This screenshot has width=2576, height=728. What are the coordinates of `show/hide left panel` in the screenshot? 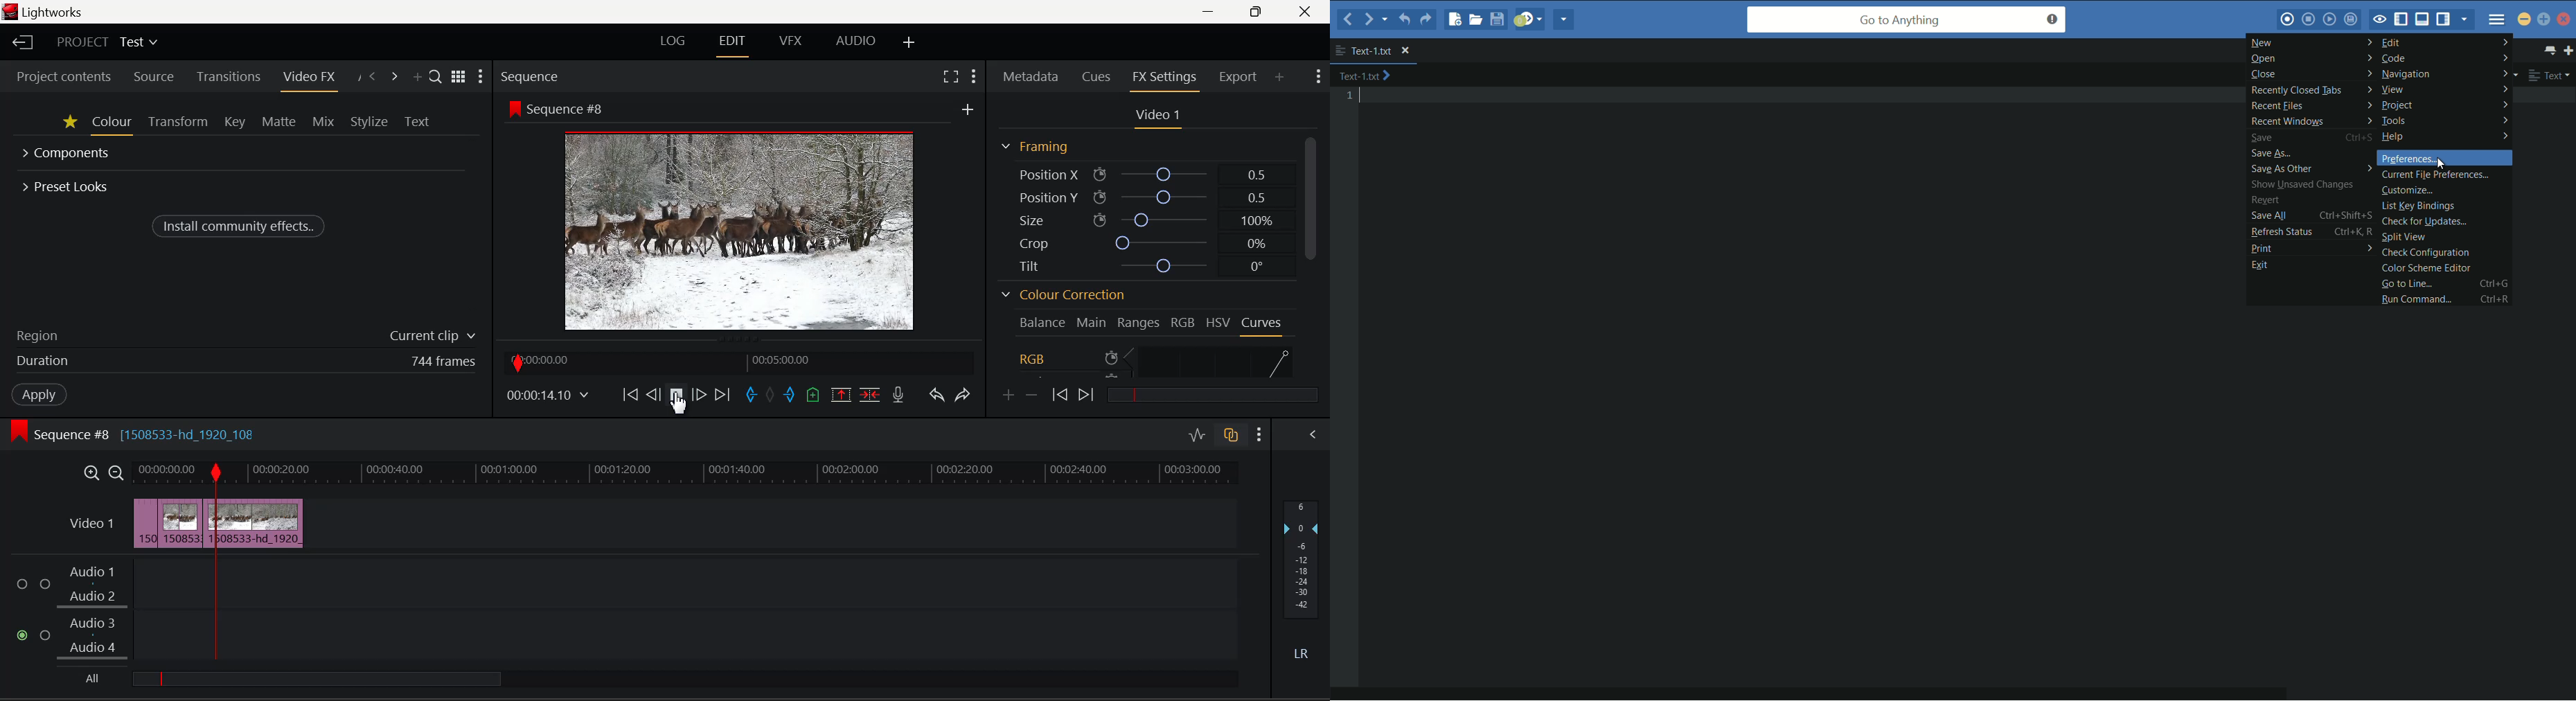 It's located at (2401, 21).